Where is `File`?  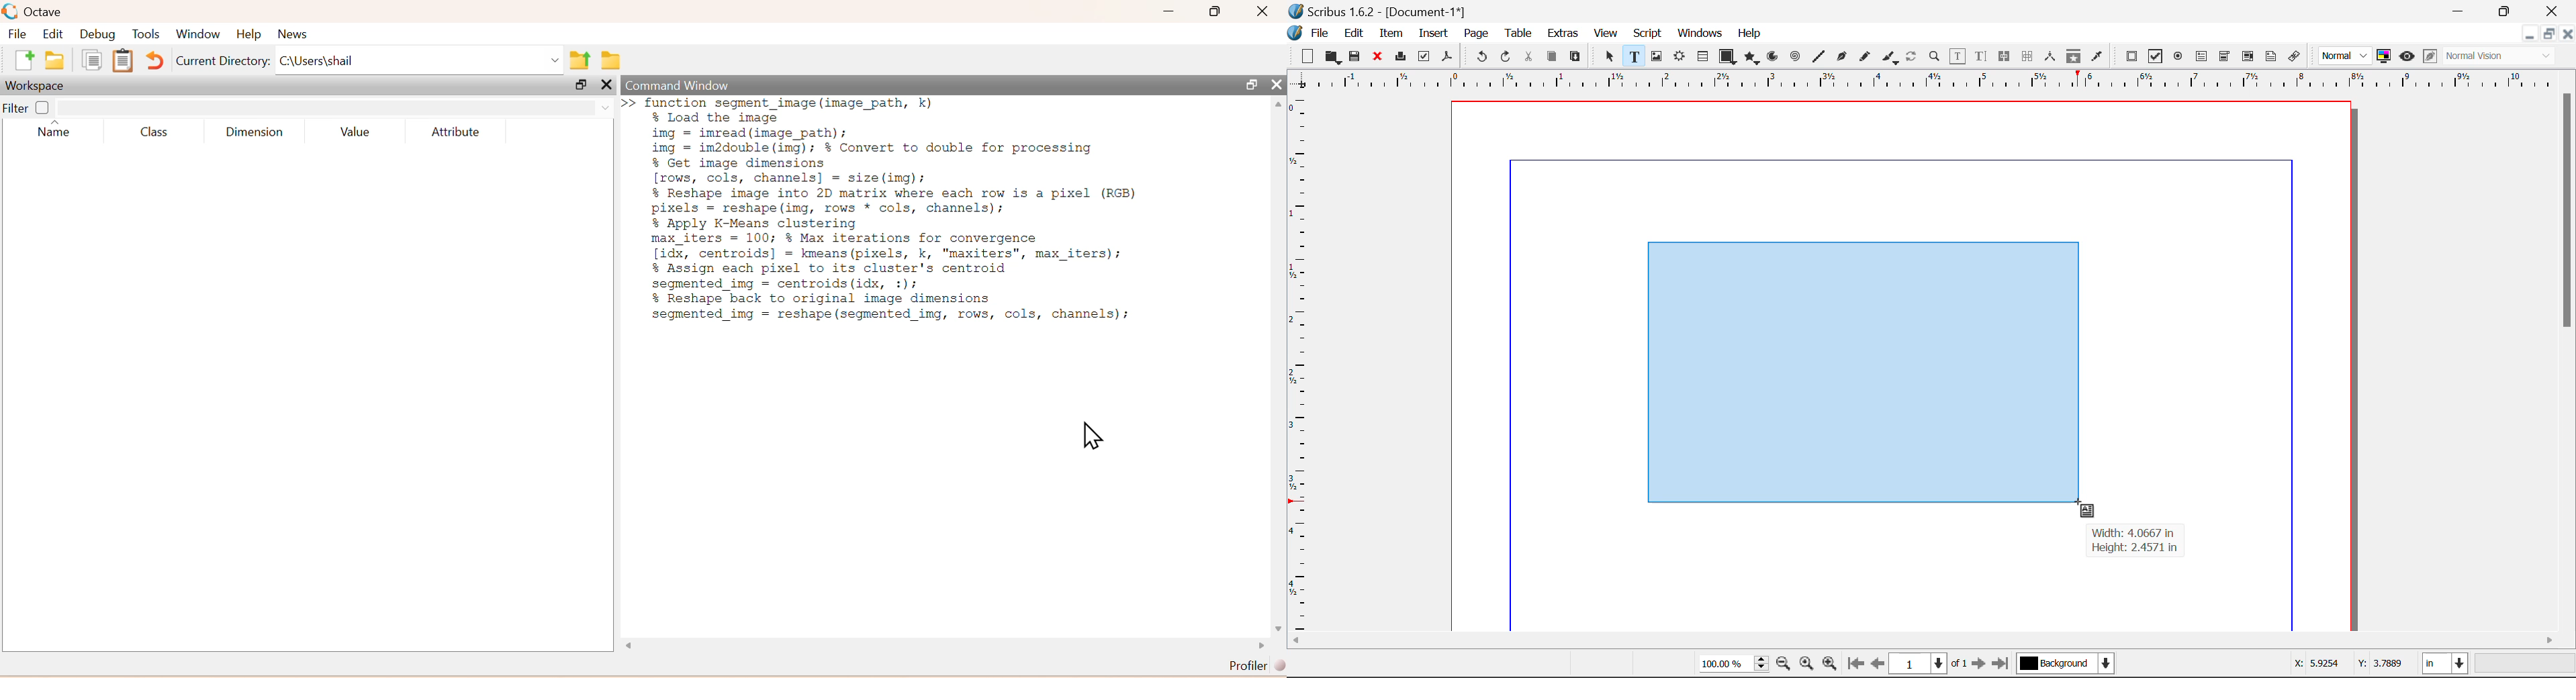
File is located at coordinates (1311, 32).